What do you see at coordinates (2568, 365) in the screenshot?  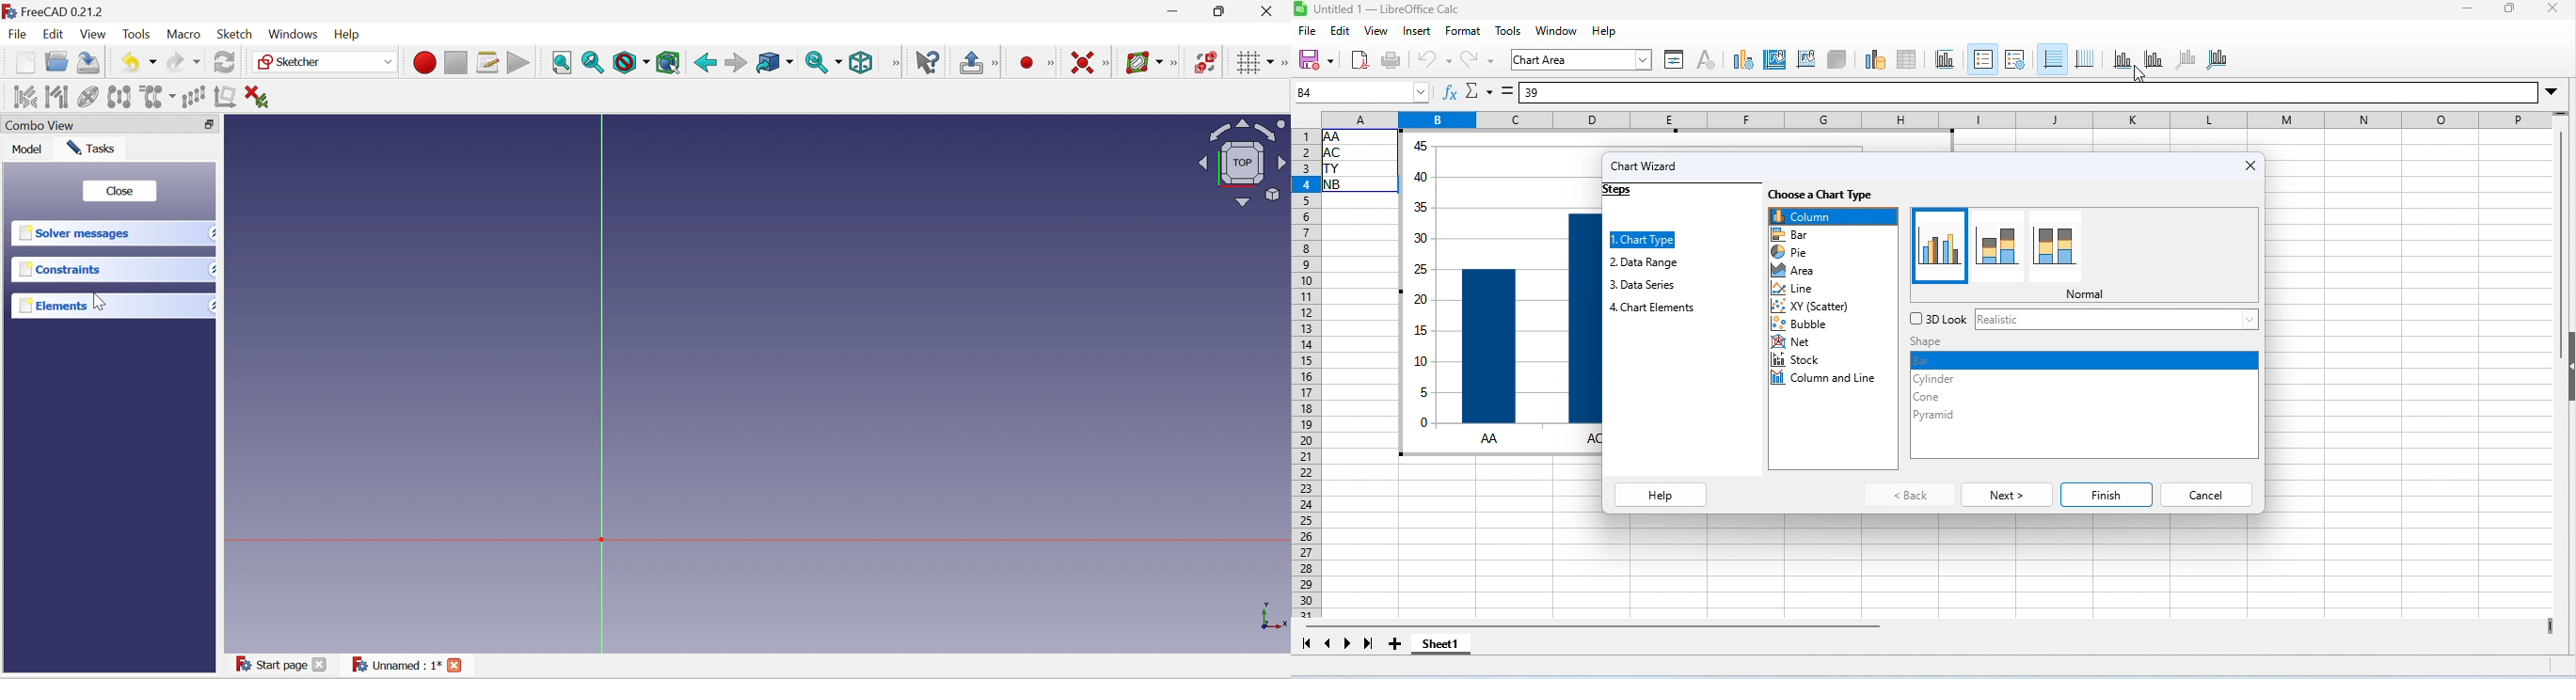 I see `hide` at bounding box center [2568, 365].